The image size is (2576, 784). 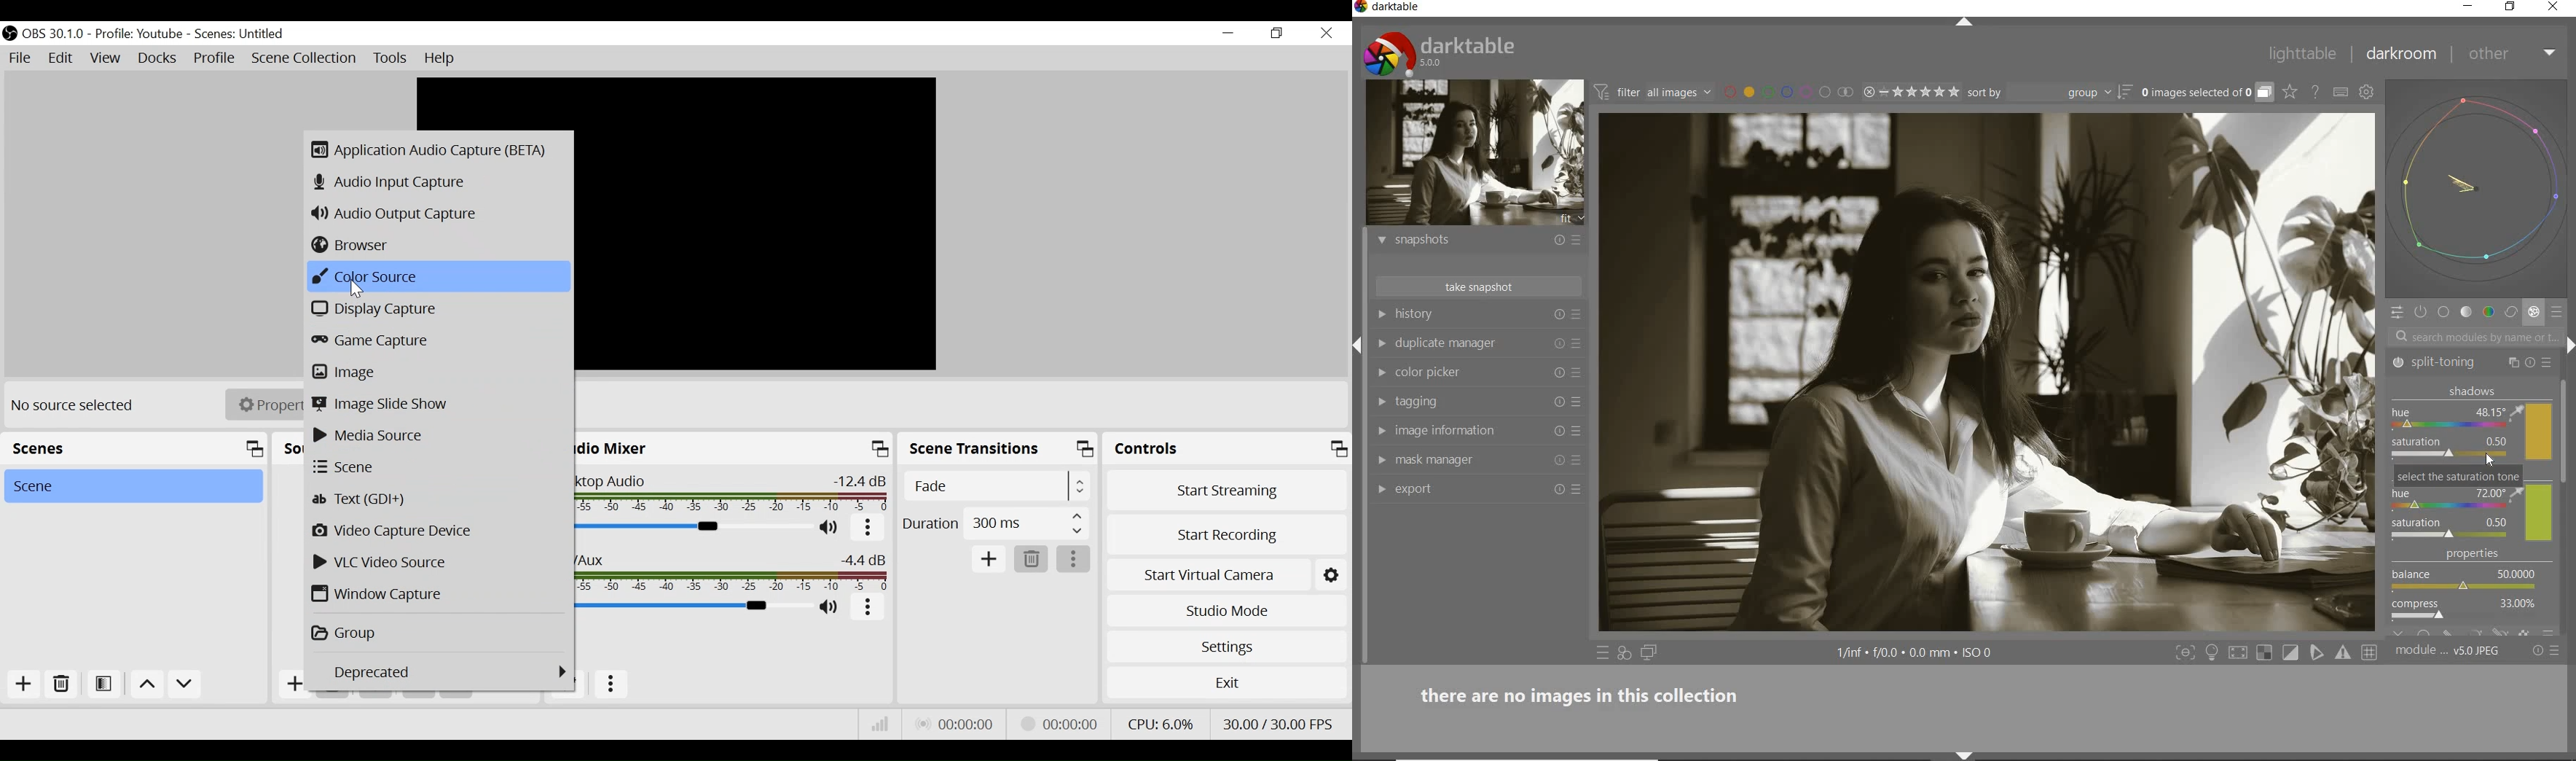 I want to click on reset or preset & preferences, so click(x=2548, y=651).